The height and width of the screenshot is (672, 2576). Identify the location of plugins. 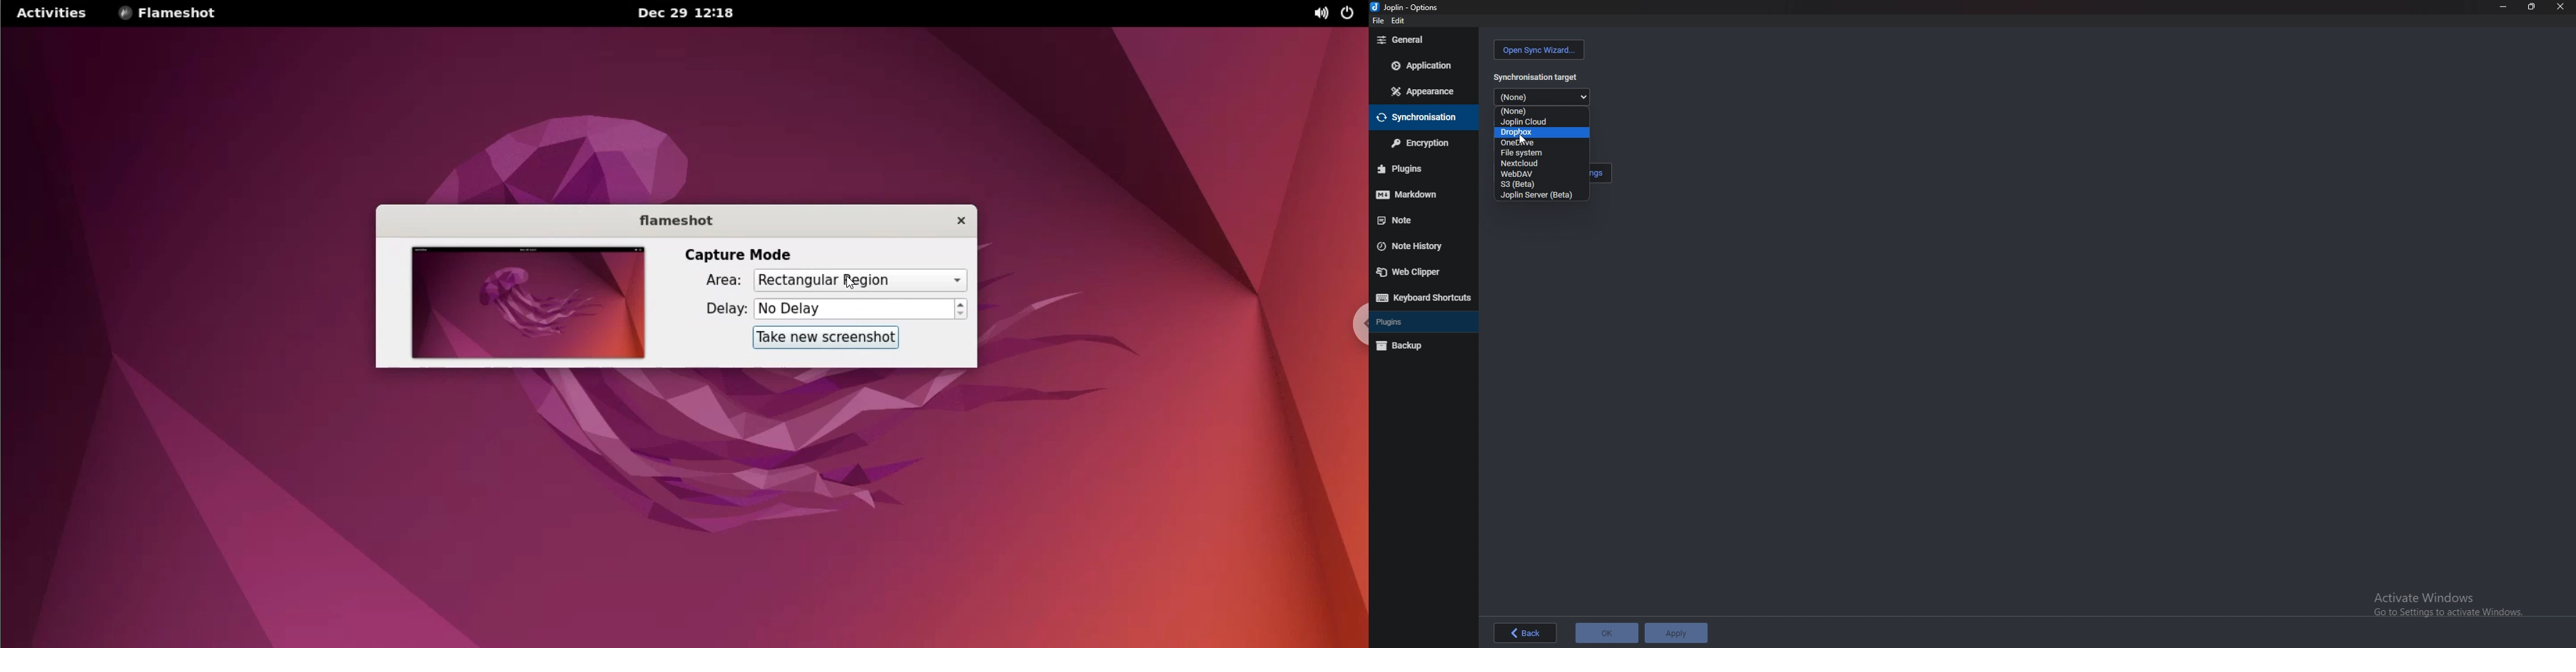
(1416, 168).